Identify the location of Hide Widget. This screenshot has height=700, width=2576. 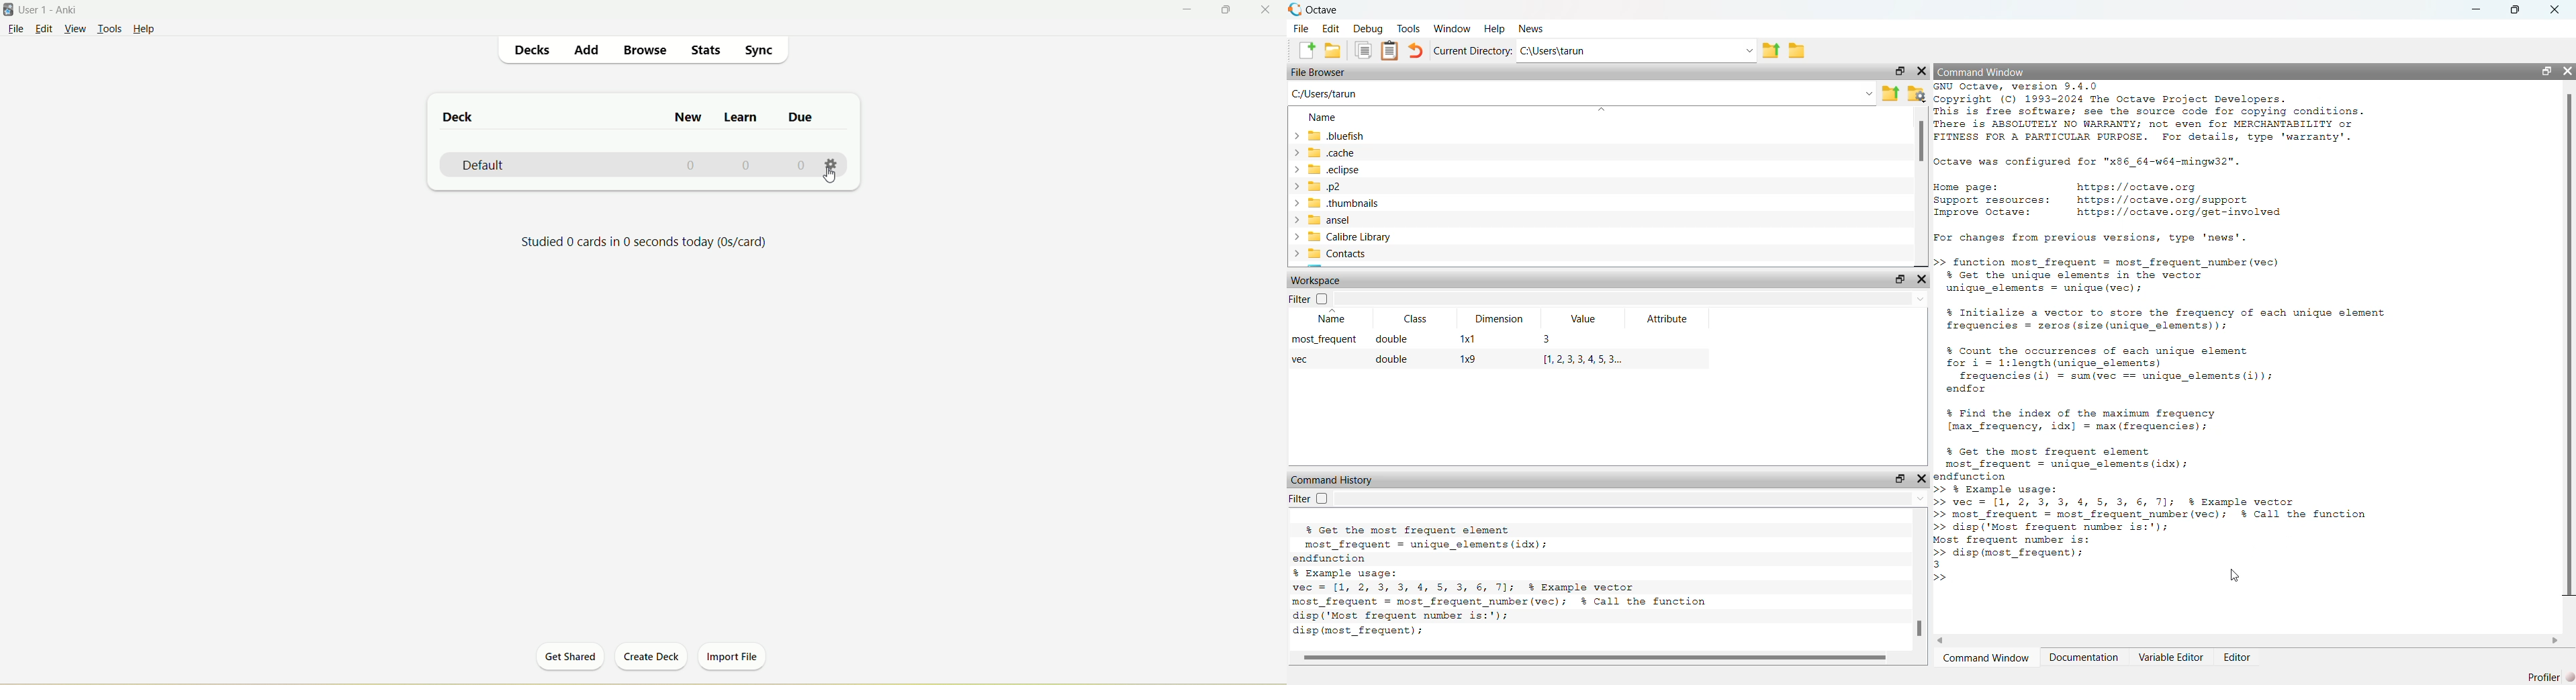
(1921, 71).